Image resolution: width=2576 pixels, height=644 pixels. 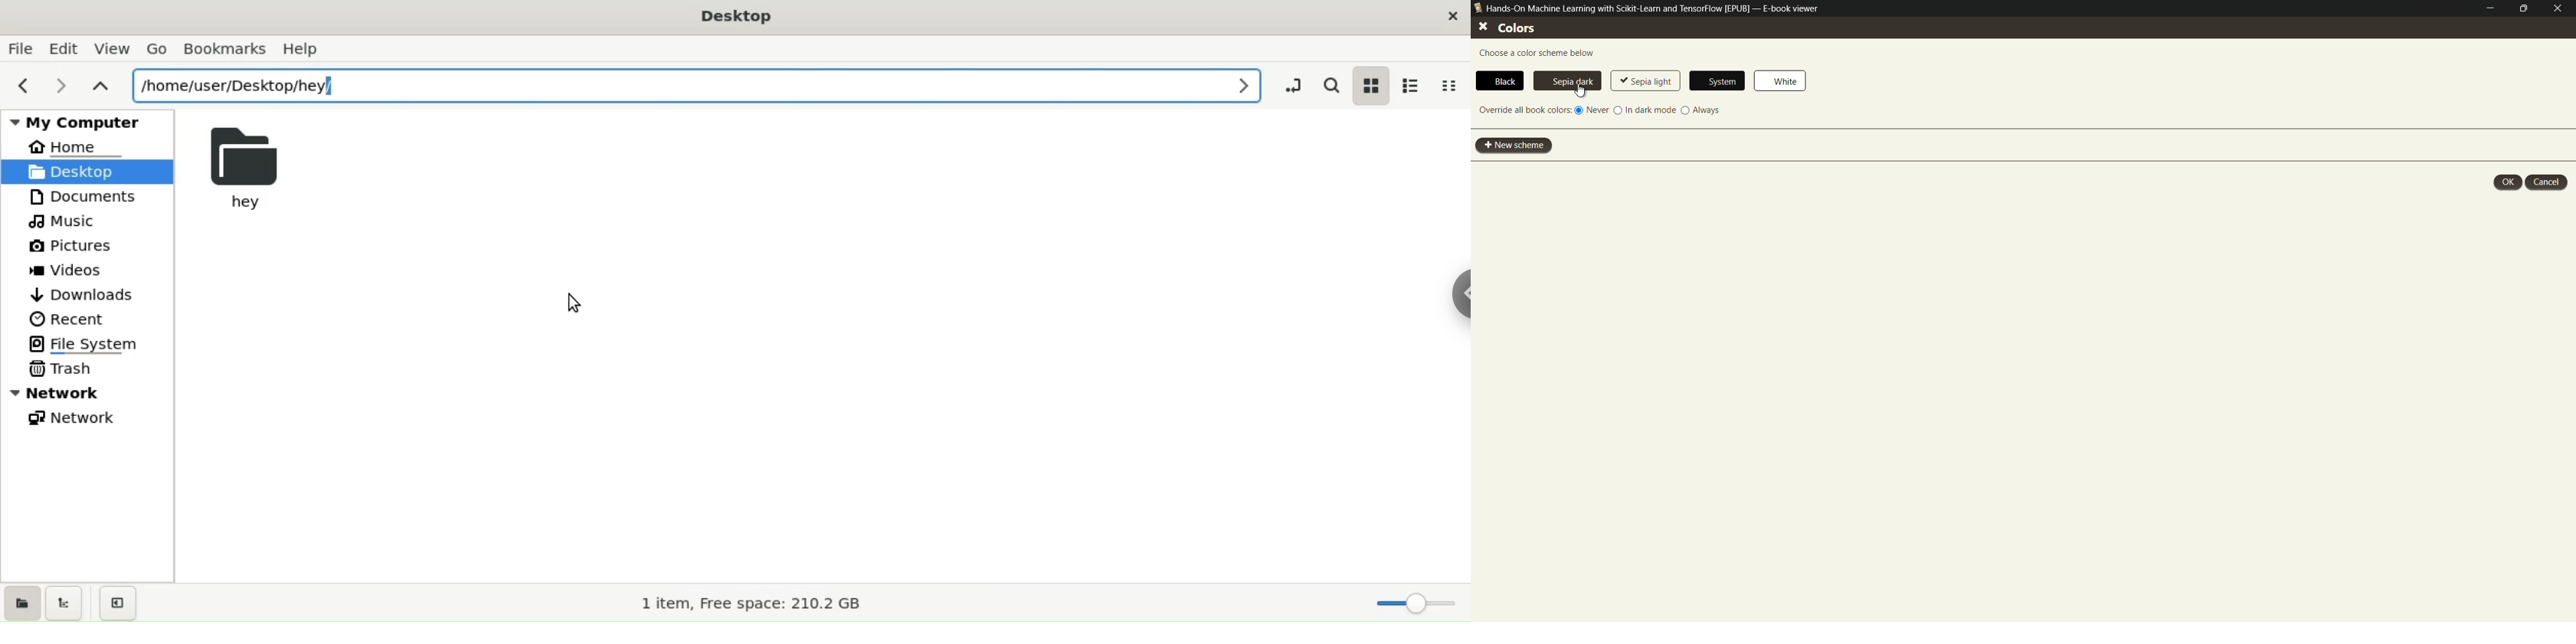 I want to click on file system, so click(x=96, y=342).